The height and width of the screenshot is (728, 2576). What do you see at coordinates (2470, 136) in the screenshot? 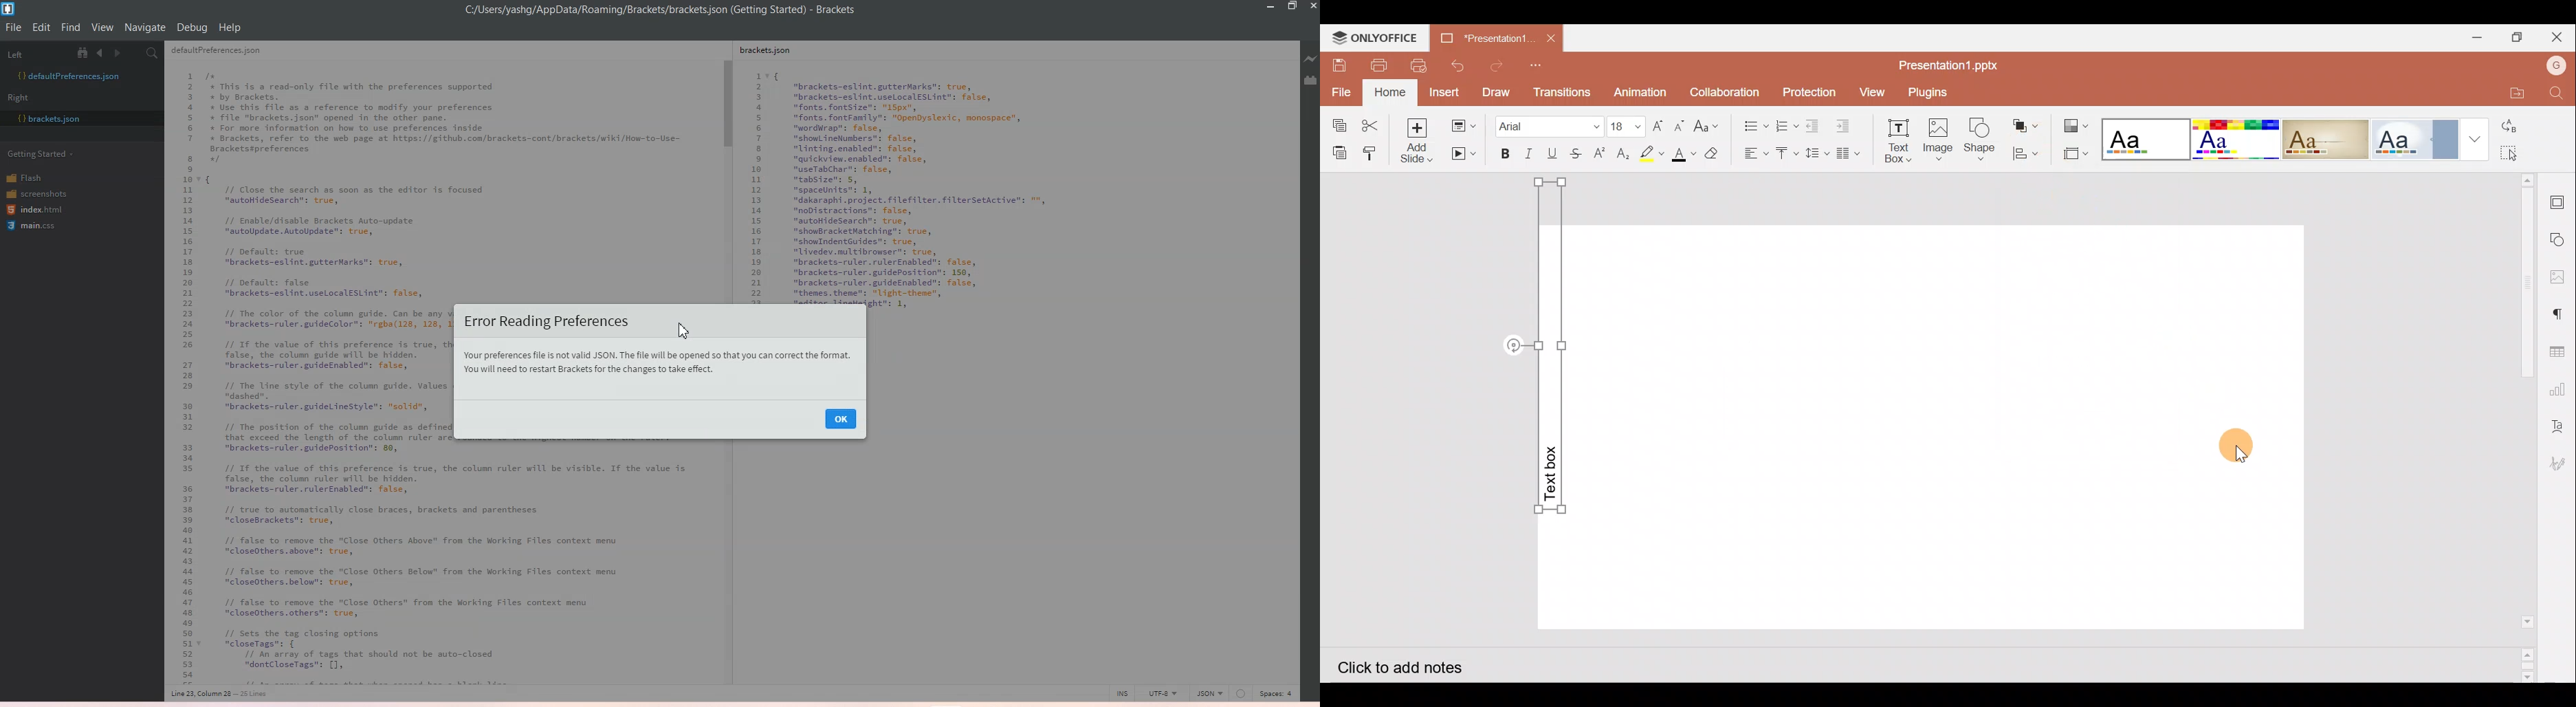
I see `More` at bounding box center [2470, 136].